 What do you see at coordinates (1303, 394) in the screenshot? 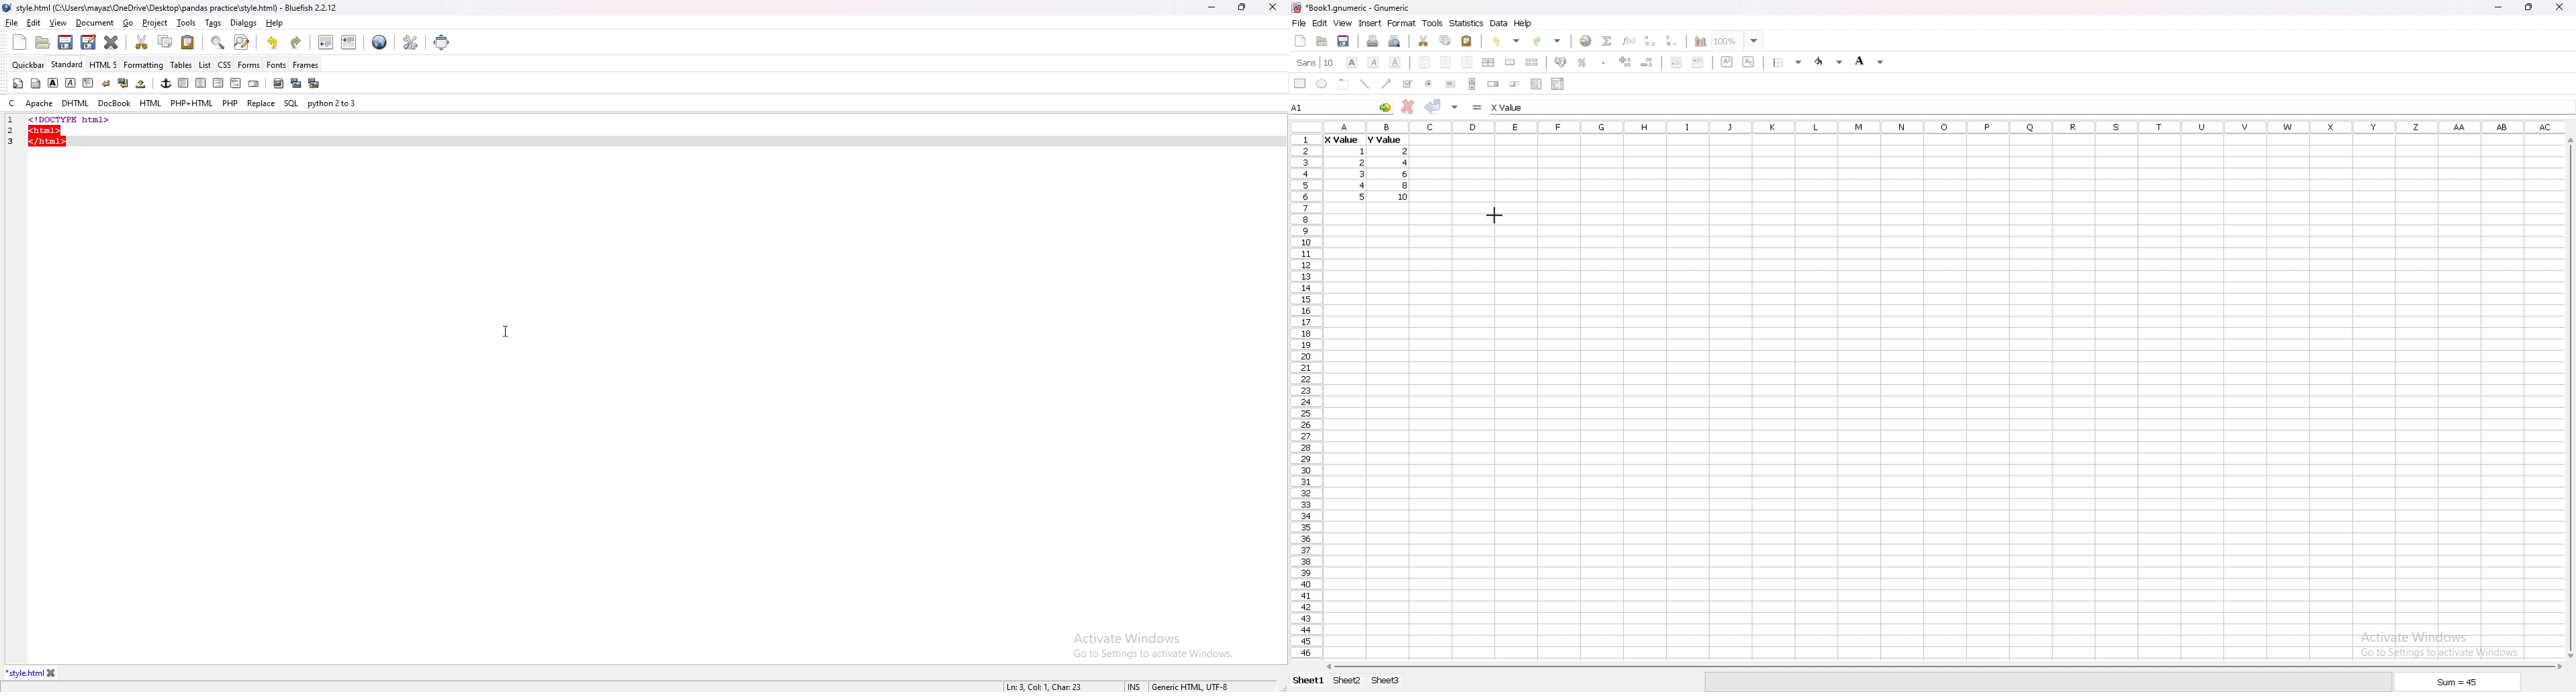
I see `rows` at bounding box center [1303, 394].